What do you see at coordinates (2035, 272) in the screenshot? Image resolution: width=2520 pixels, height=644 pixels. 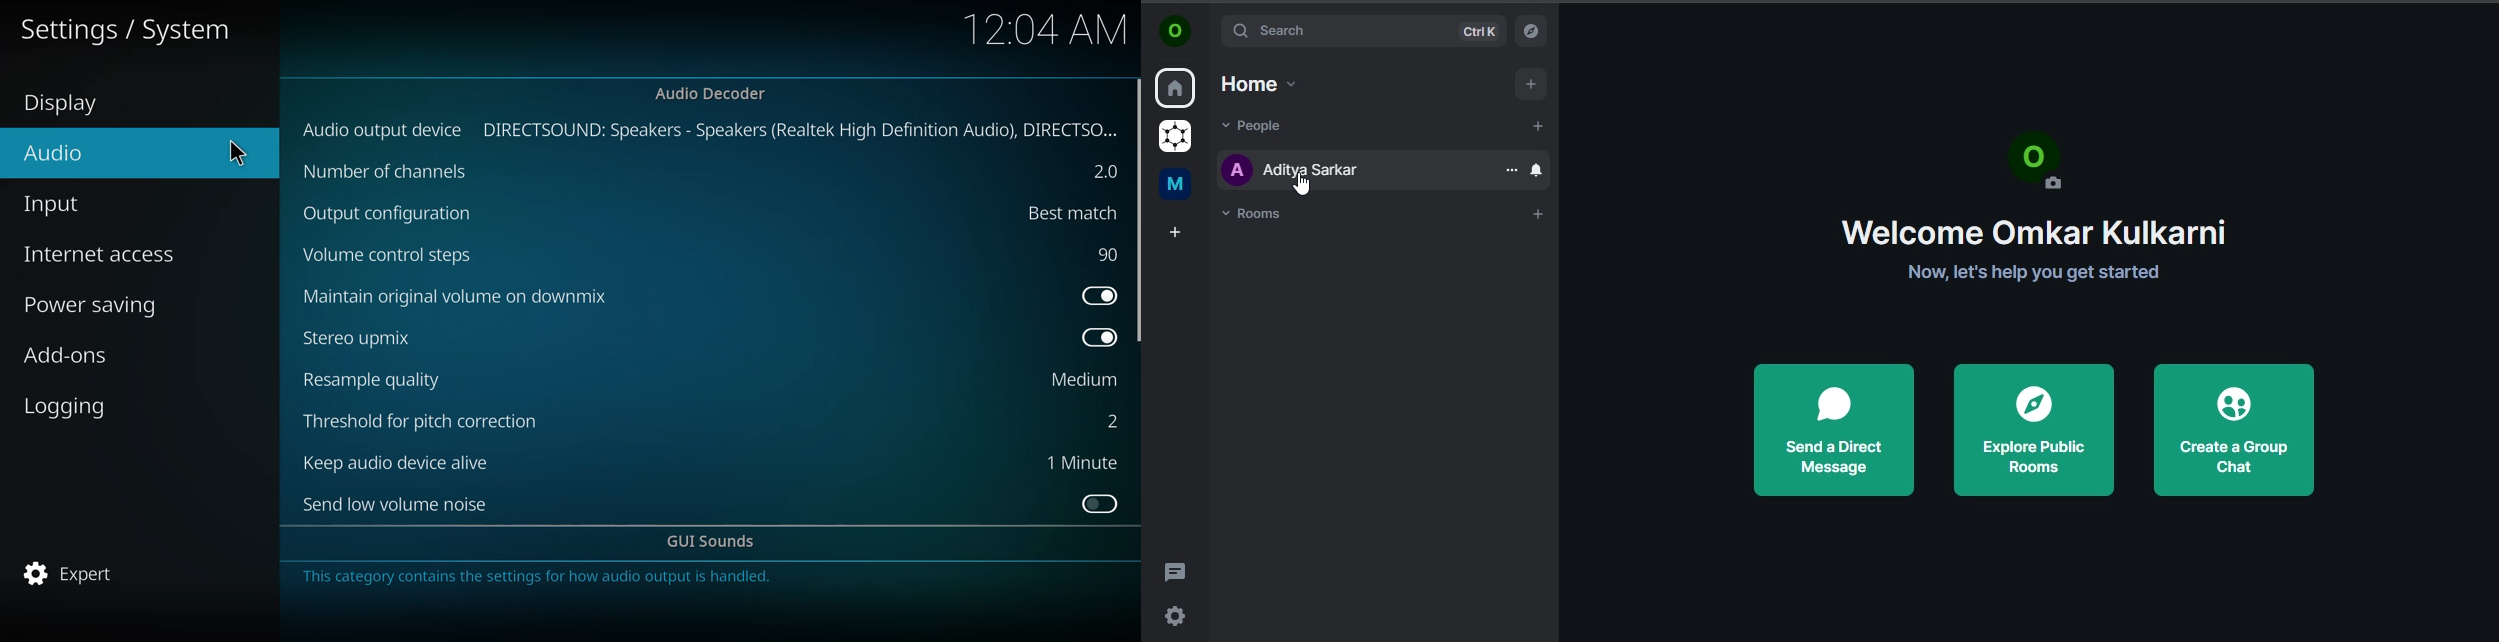 I see `Now, let's help you get started` at bounding box center [2035, 272].